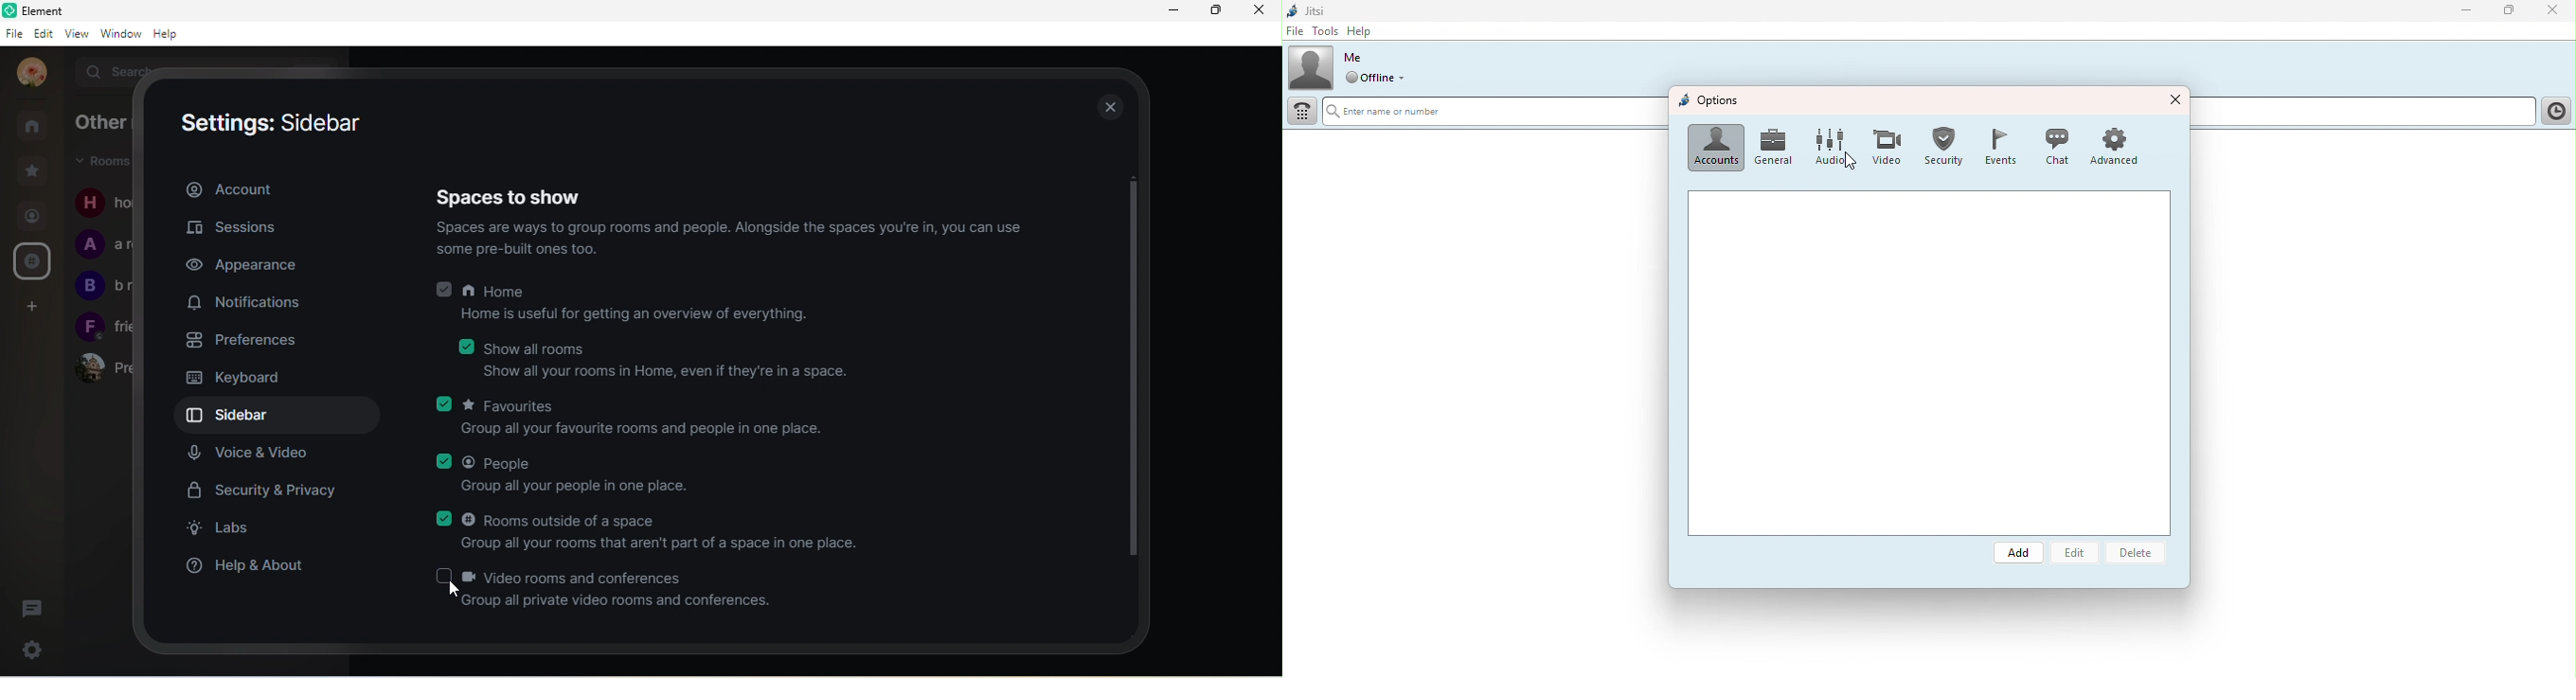 The image size is (2576, 700). Describe the element at coordinates (35, 305) in the screenshot. I see `video call` at that location.